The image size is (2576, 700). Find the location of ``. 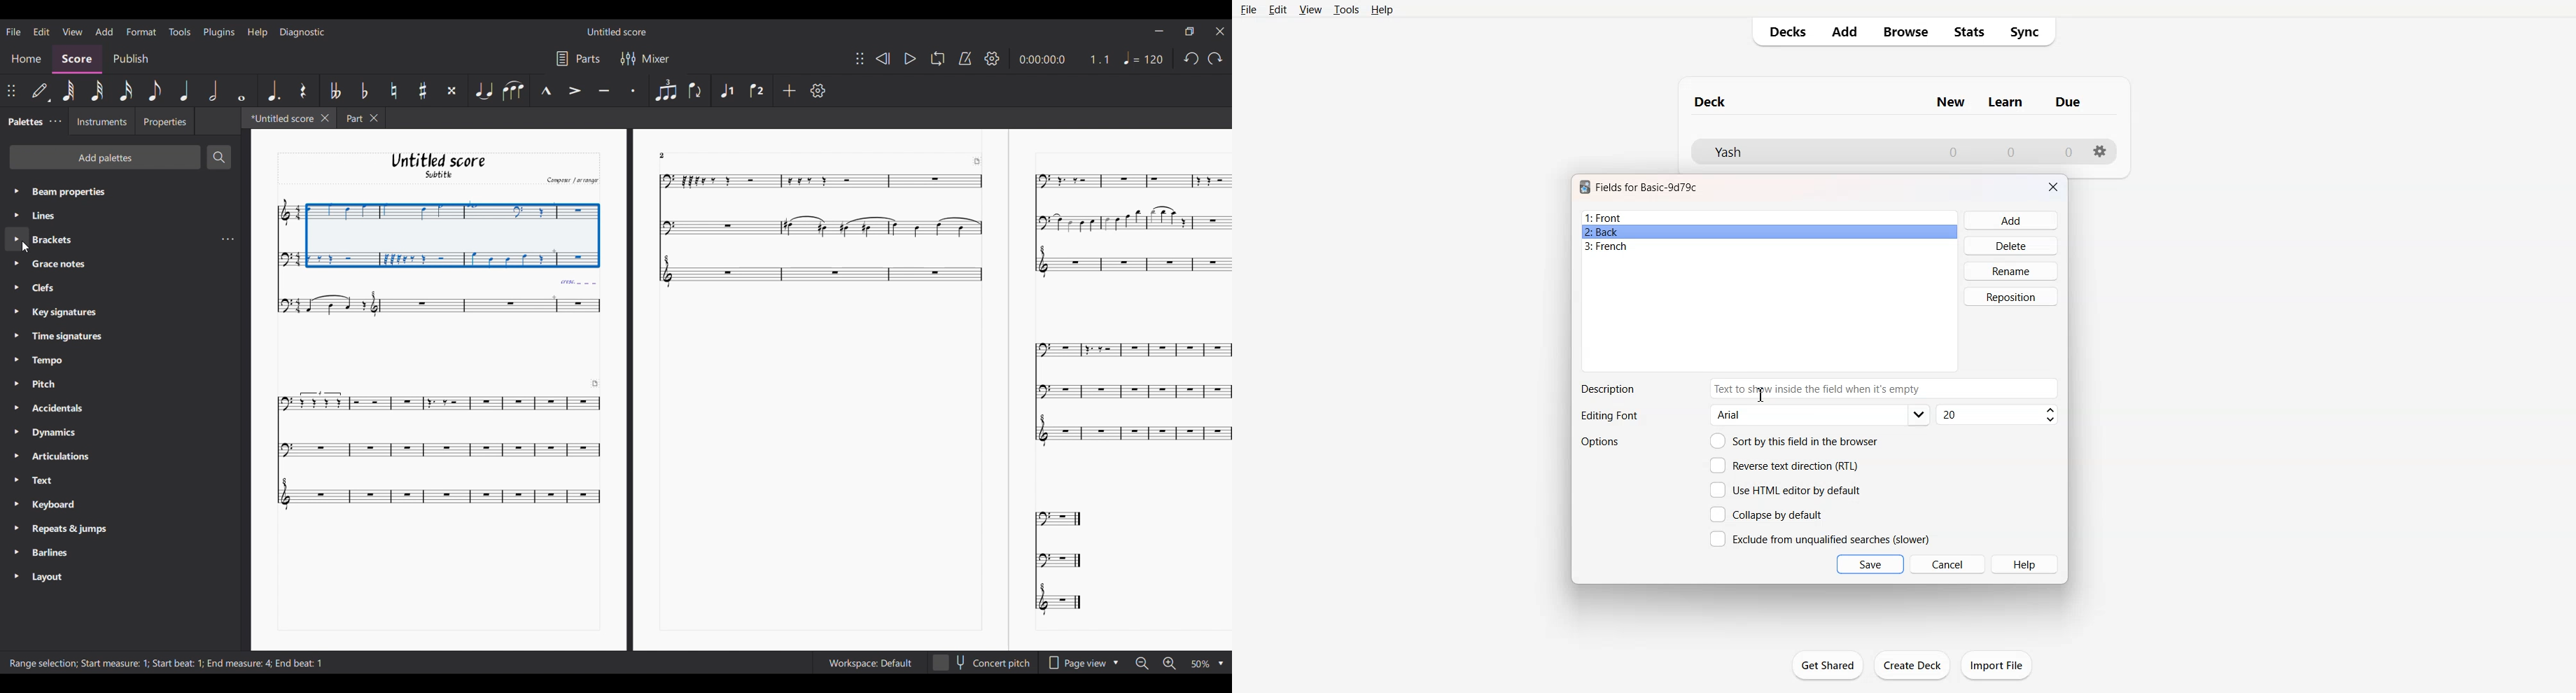

 is located at coordinates (15, 387).